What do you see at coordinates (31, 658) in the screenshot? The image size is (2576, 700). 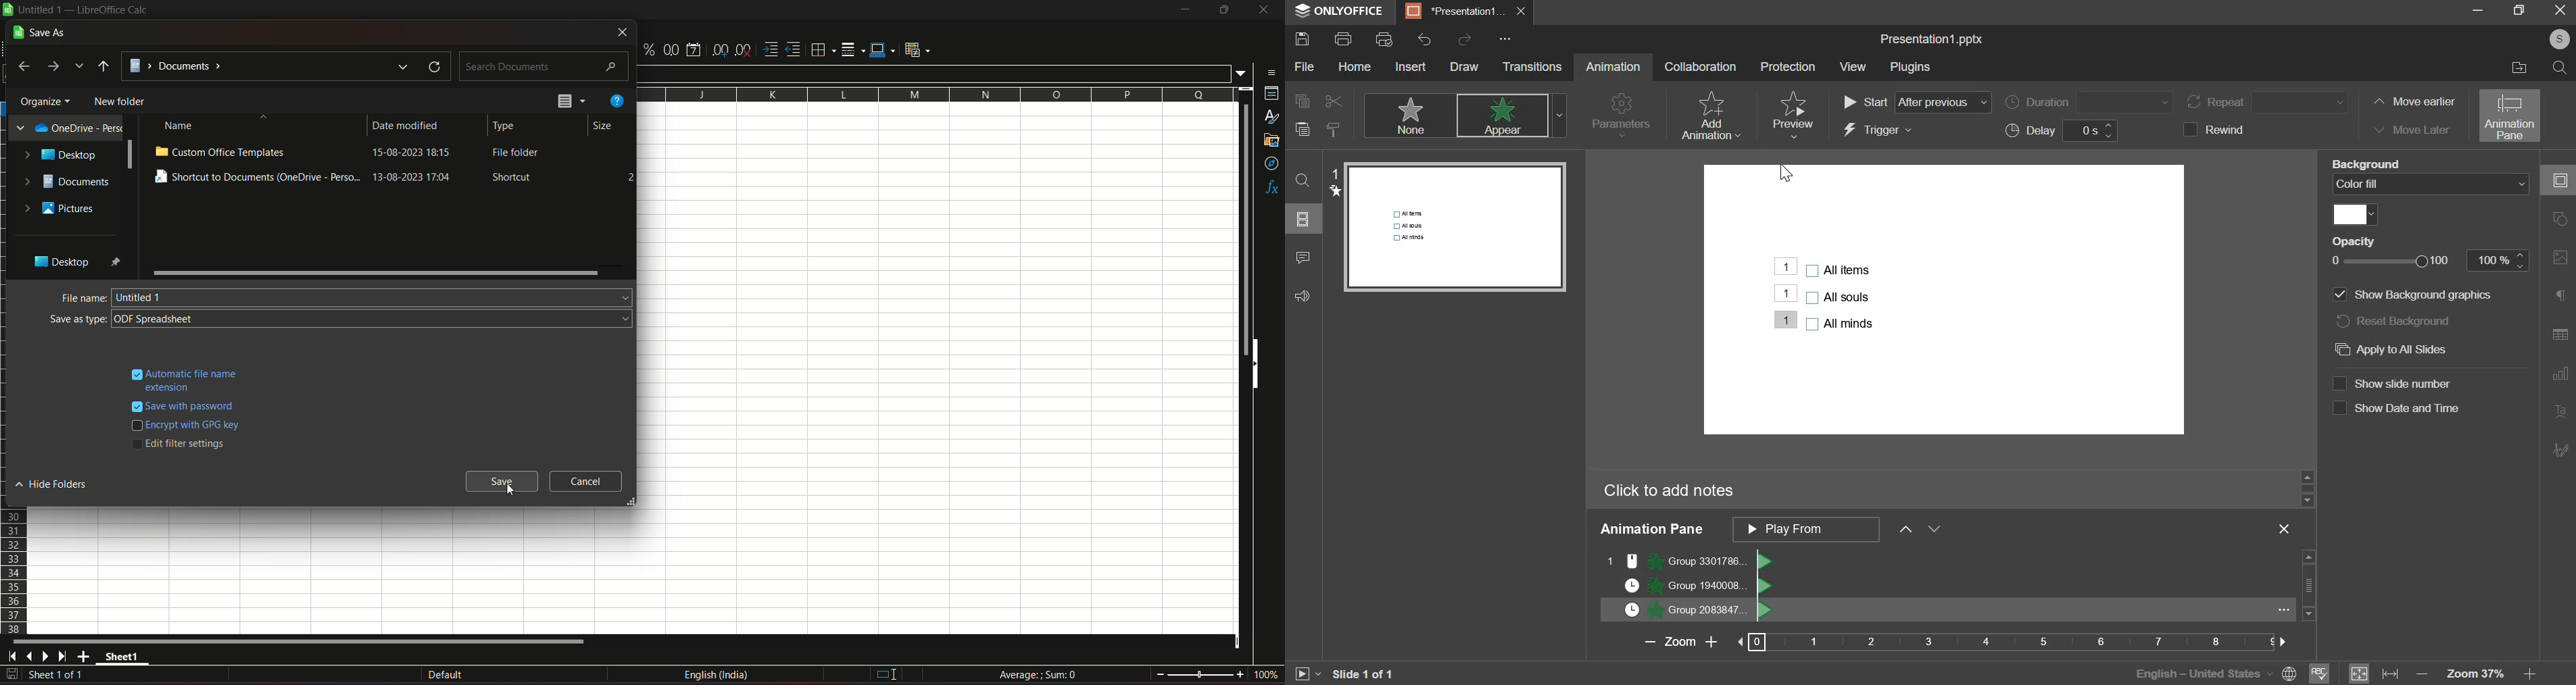 I see `previous sheet` at bounding box center [31, 658].